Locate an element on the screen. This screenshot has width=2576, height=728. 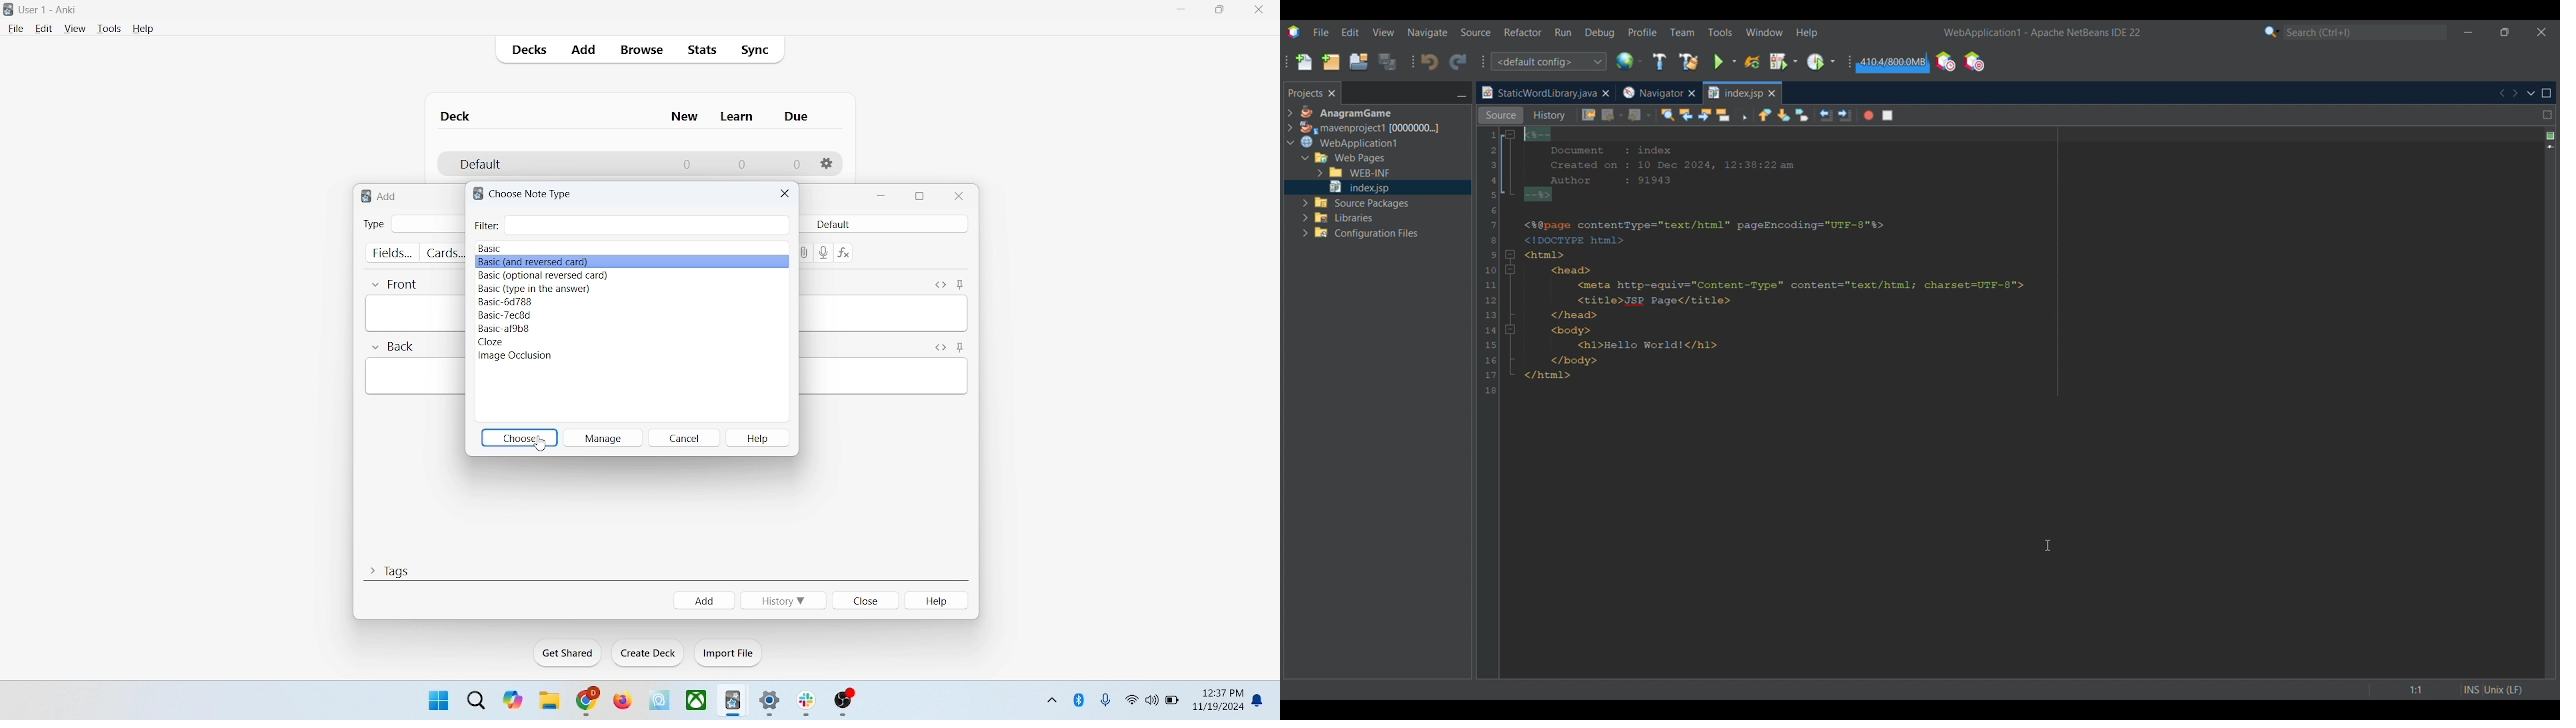
sticky is located at coordinates (960, 284).